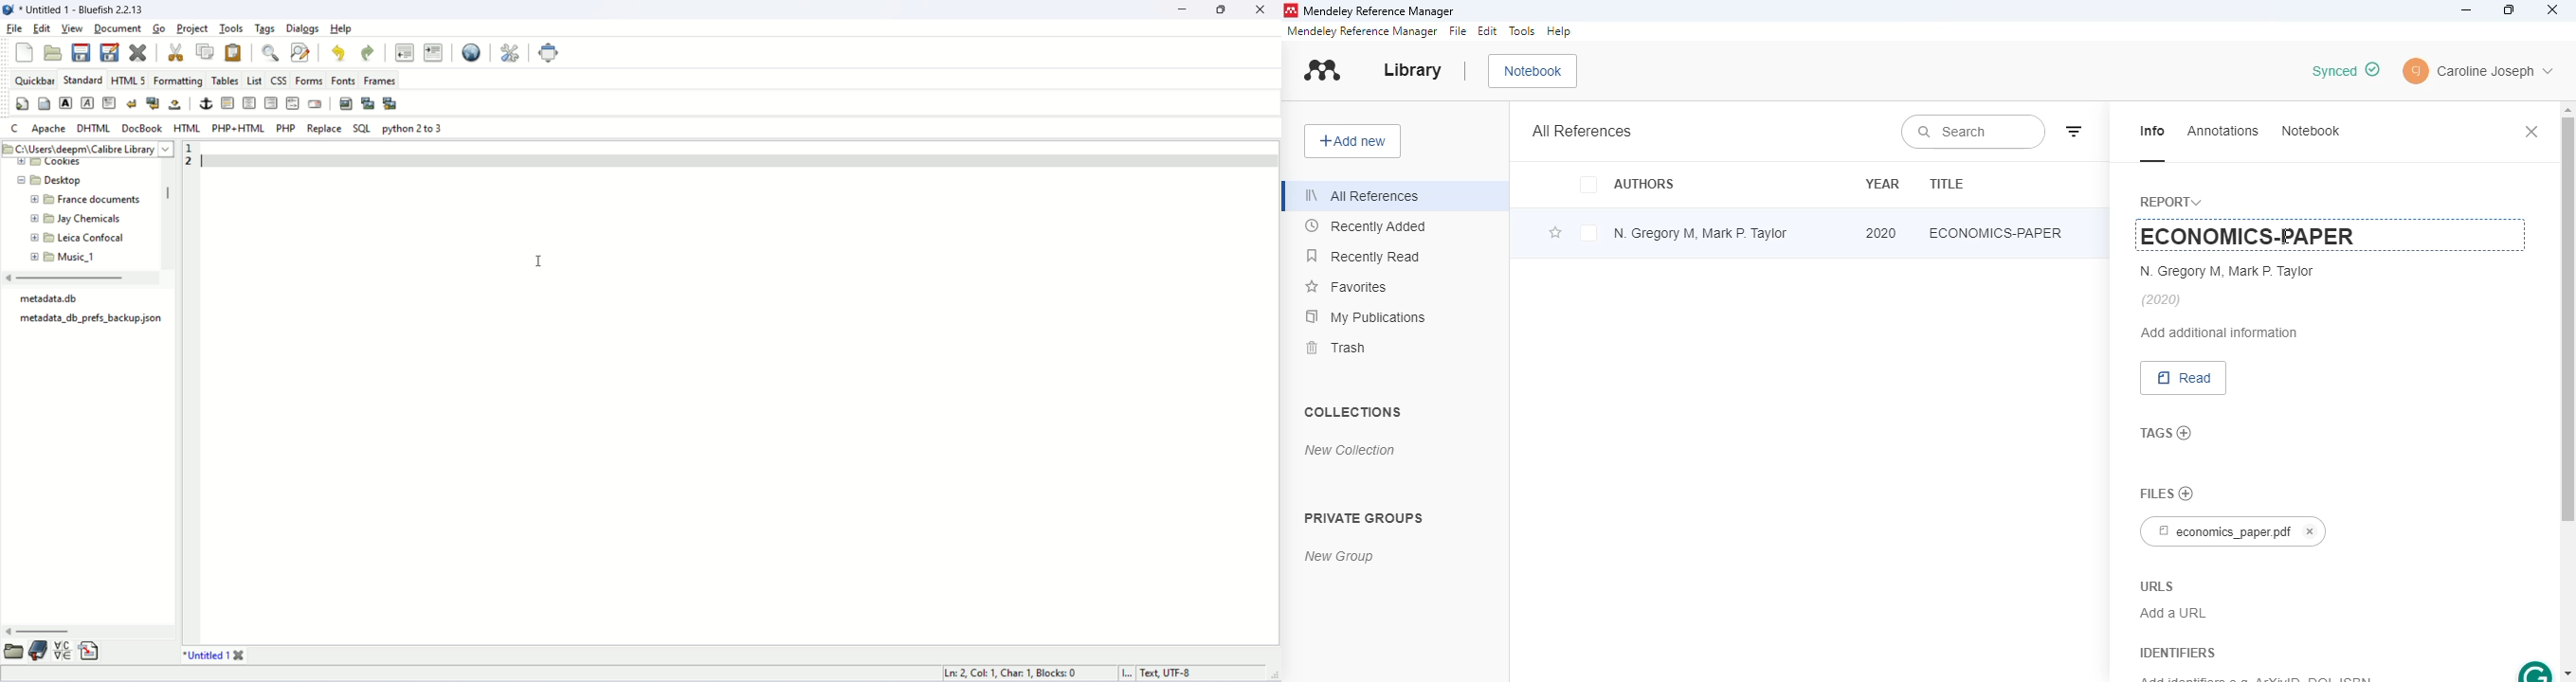 The height and width of the screenshot is (700, 2576). Describe the element at coordinates (1347, 286) in the screenshot. I see `favorites` at that location.